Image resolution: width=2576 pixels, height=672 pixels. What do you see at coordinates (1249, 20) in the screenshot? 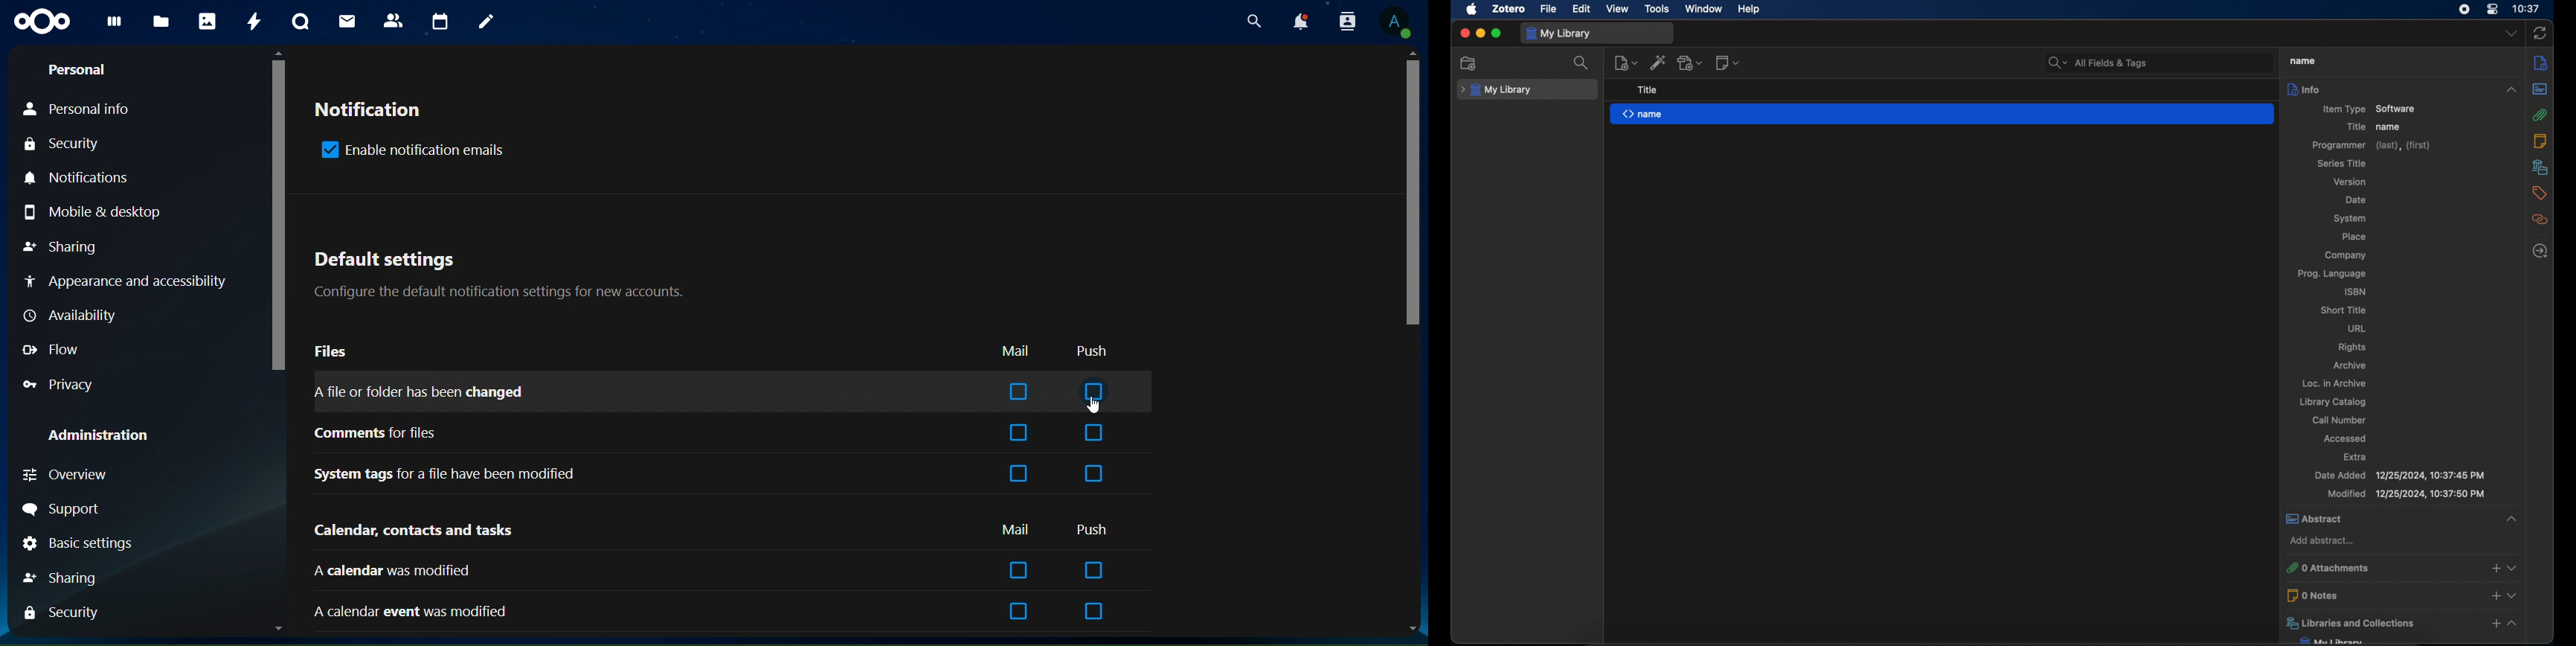
I see `search` at bounding box center [1249, 20].